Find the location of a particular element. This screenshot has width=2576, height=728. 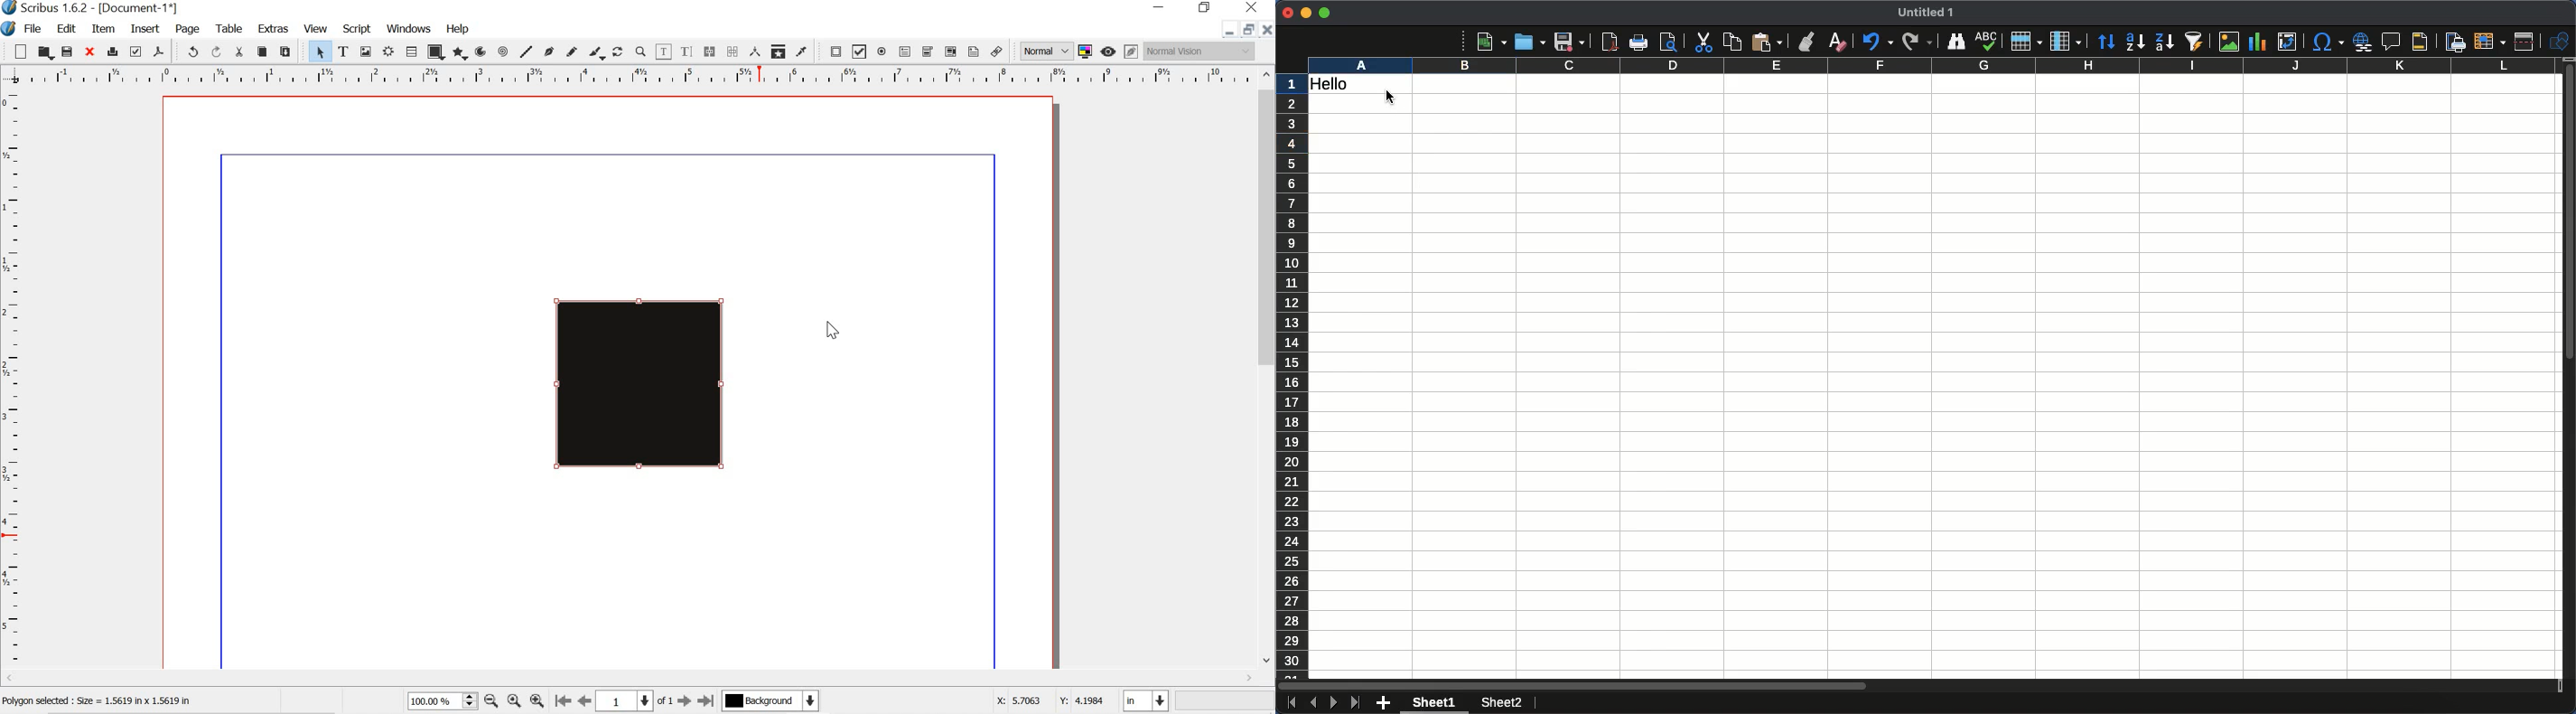

zoom in and out is located at coordinates (468, 701).